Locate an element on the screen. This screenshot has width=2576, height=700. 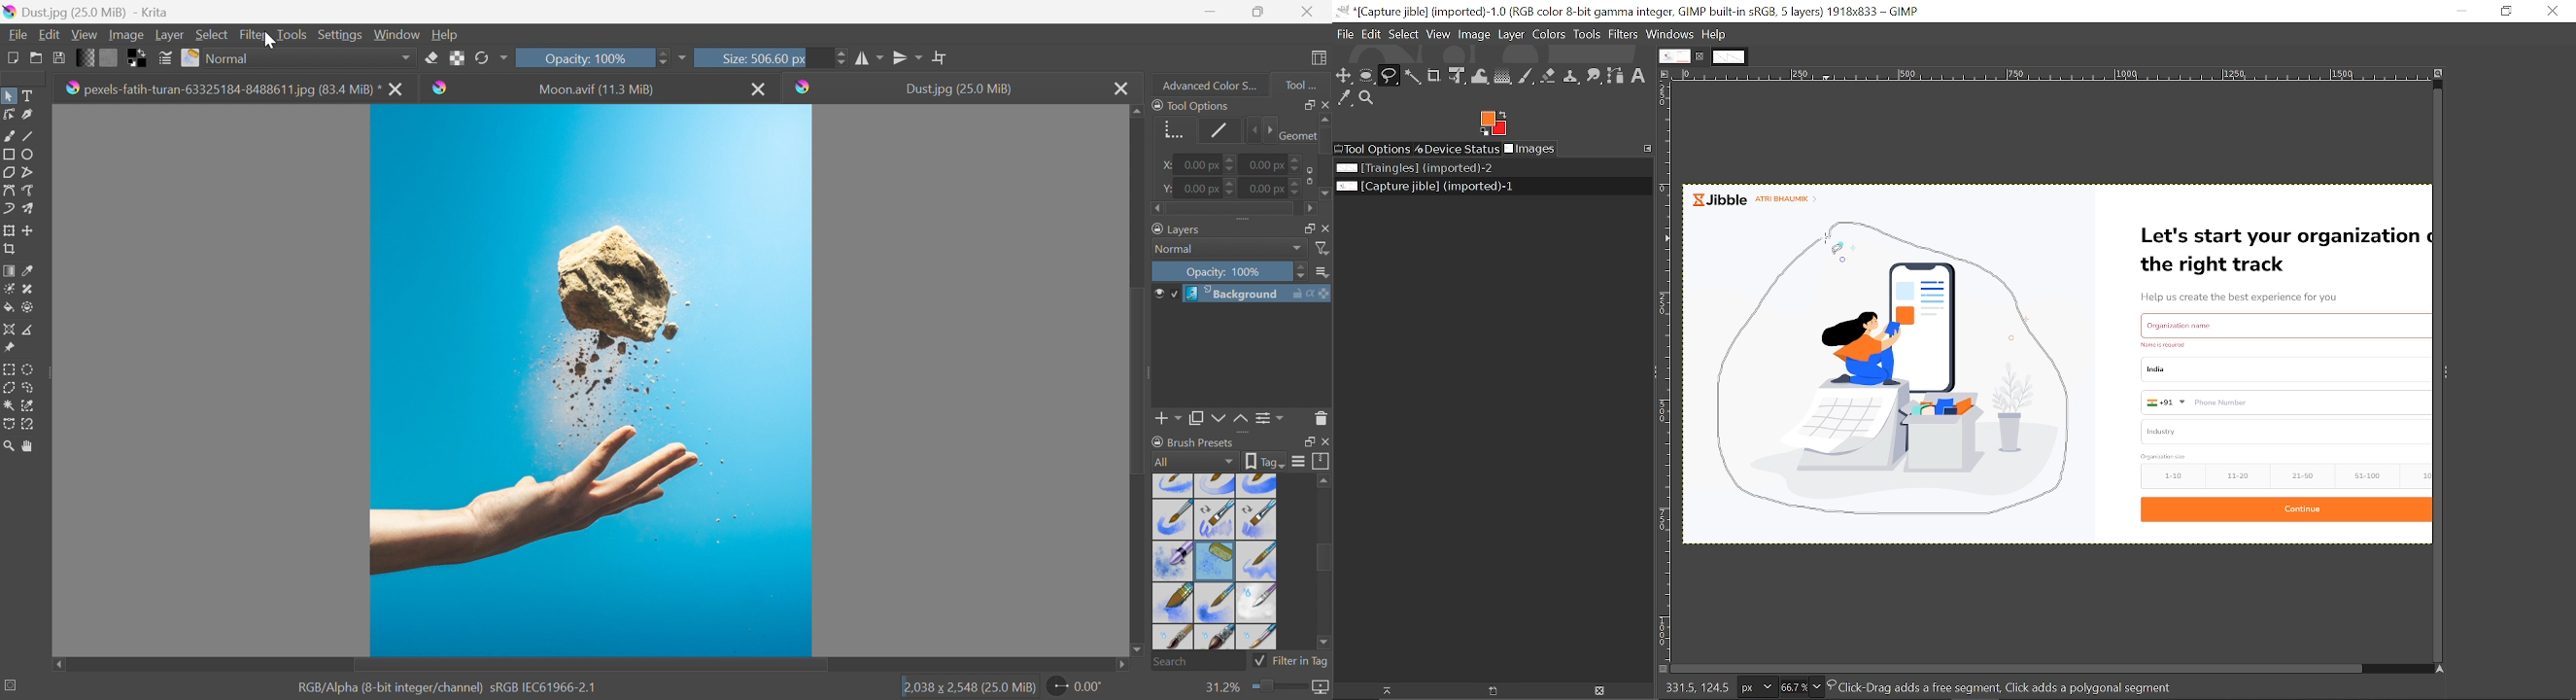
Reference images tool is located at coordinates (8, 347).